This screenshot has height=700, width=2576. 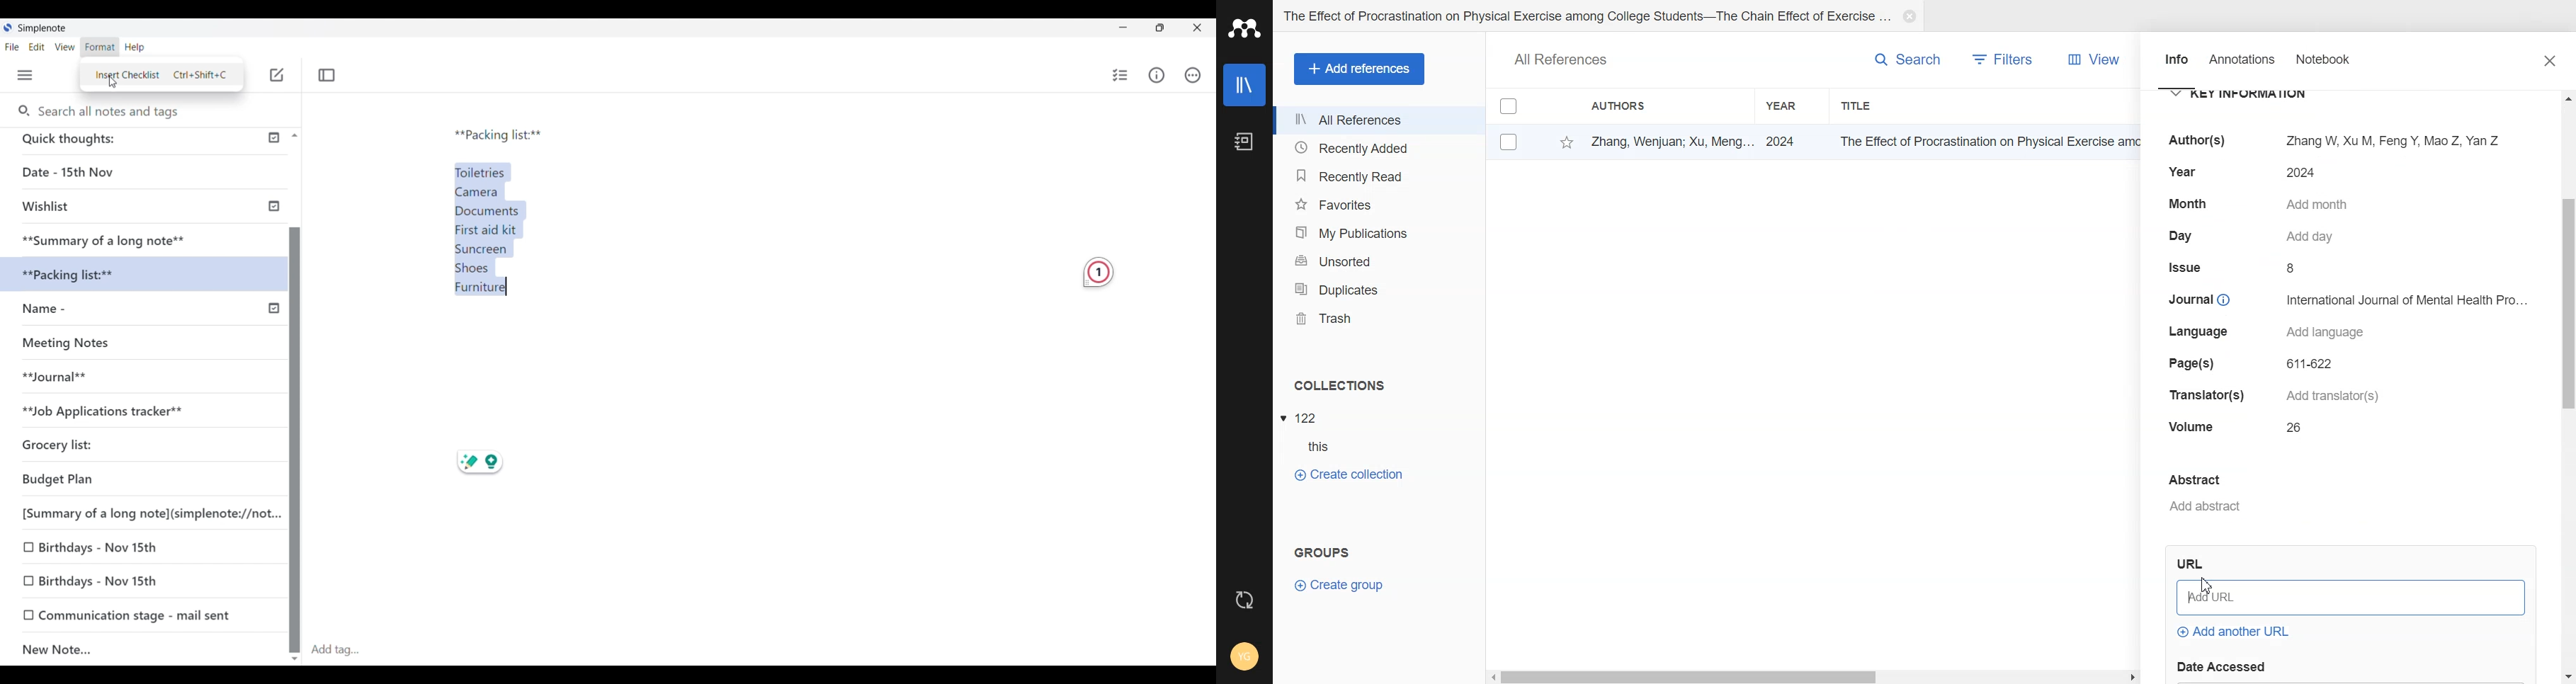 I want to click on , so click(x=2201, y=559).